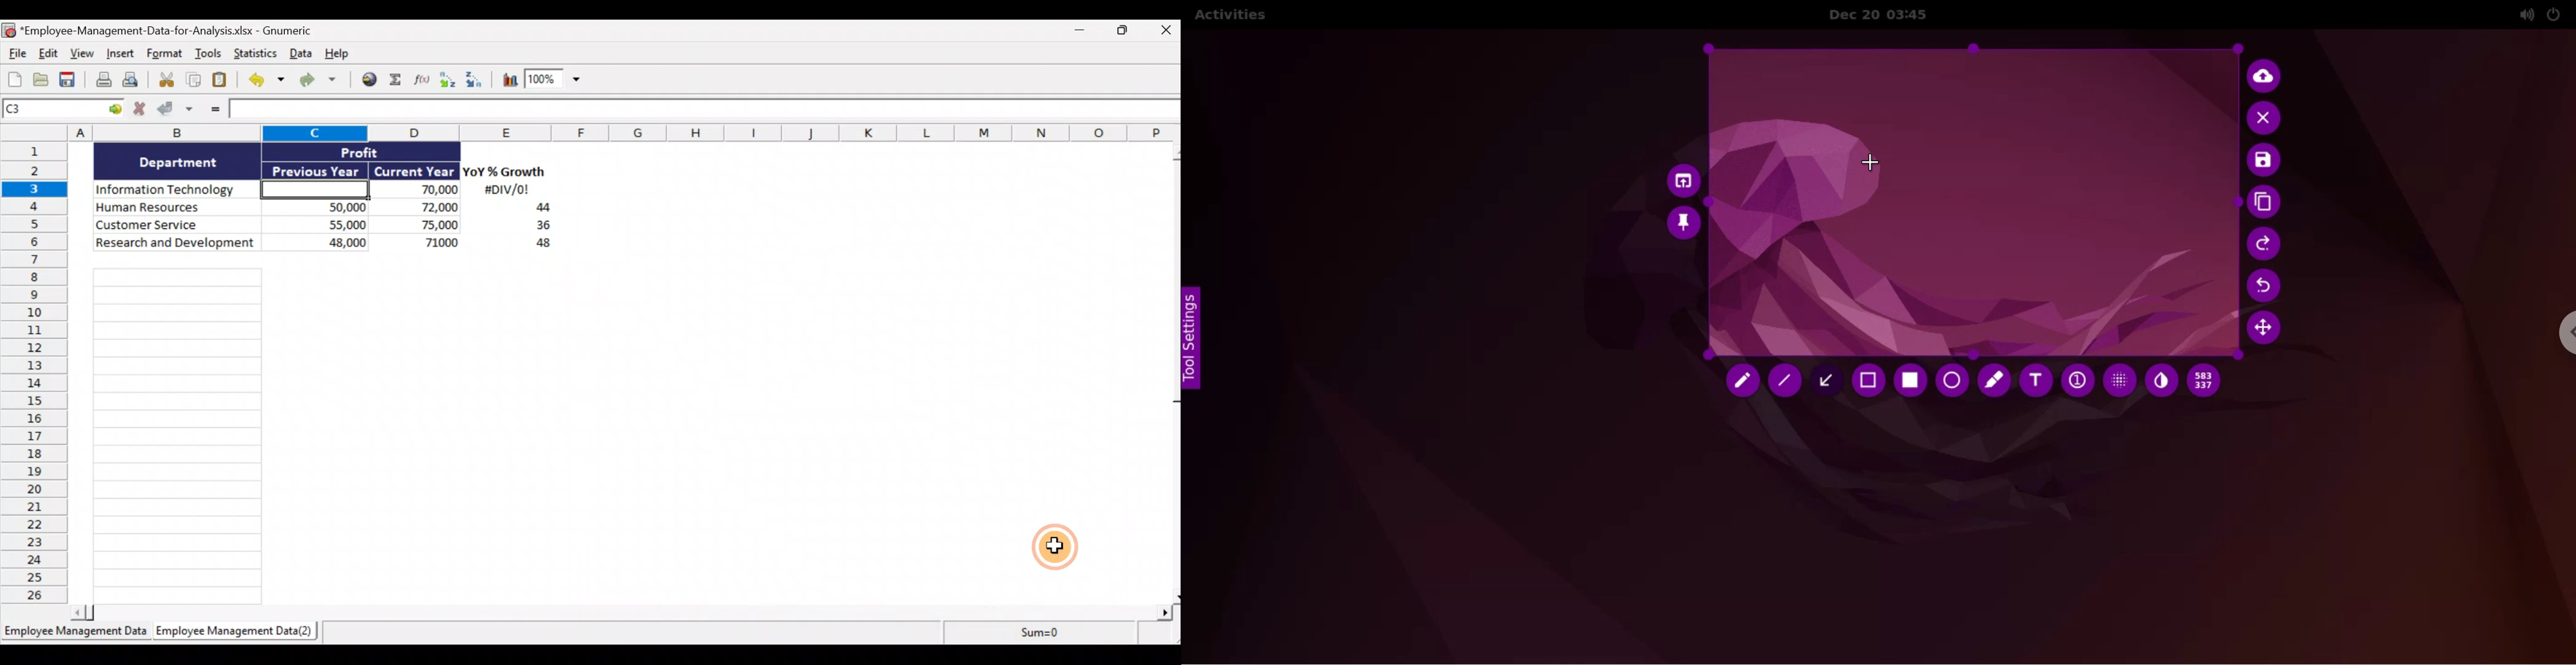  What do you see at coordinates (594, 132) in the screenshot?
I see `Columns` at bounding box center [594, 132].